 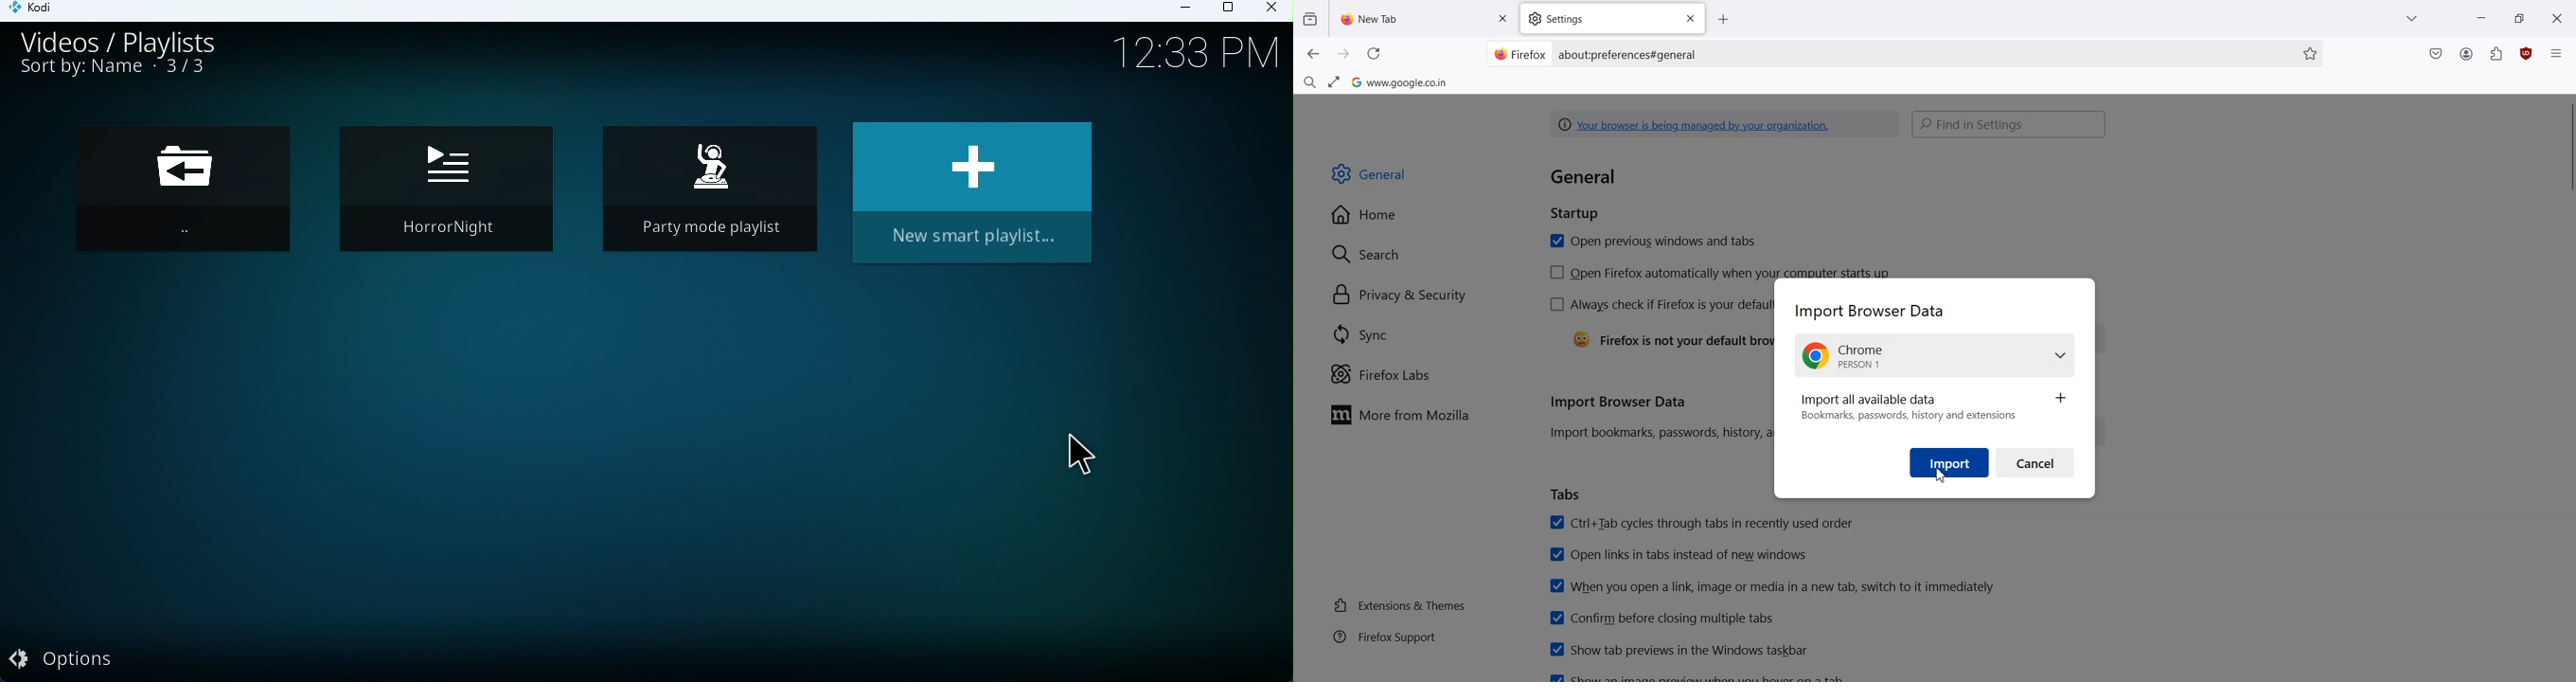 I want to click on Extensions & Themes, so click(x=1399, y=605).